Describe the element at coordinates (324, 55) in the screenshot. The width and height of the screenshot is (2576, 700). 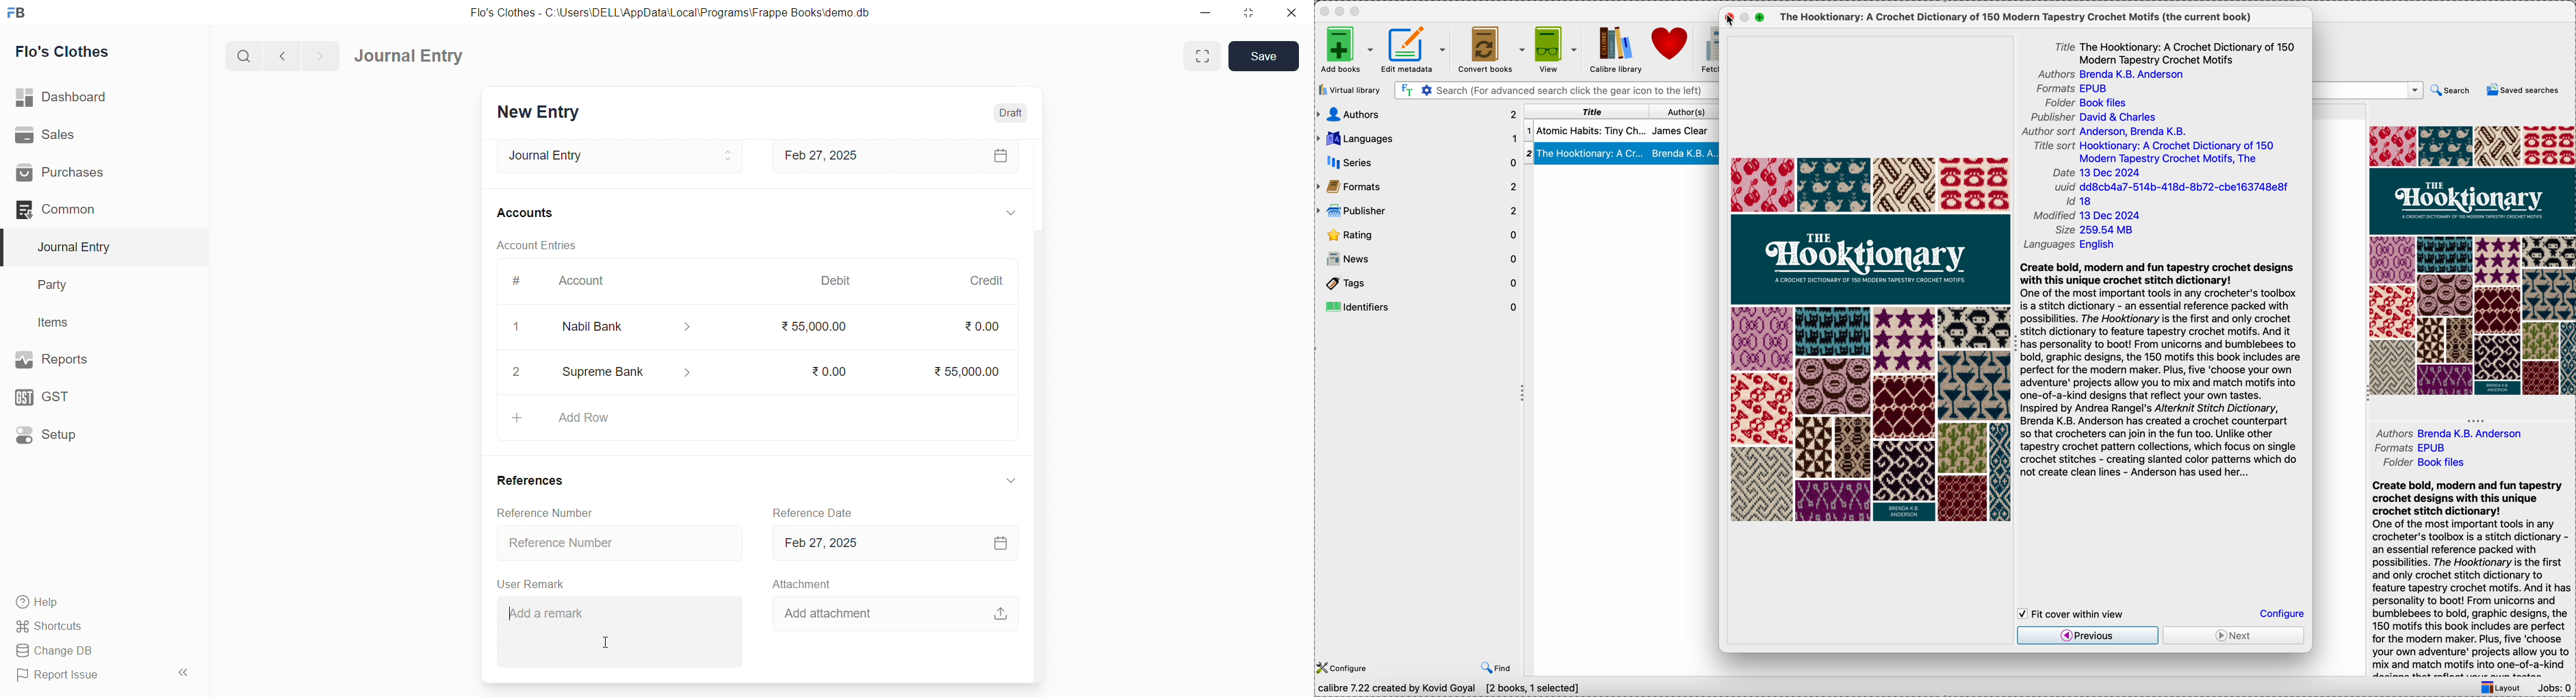
I see `navigate forward` at that location.